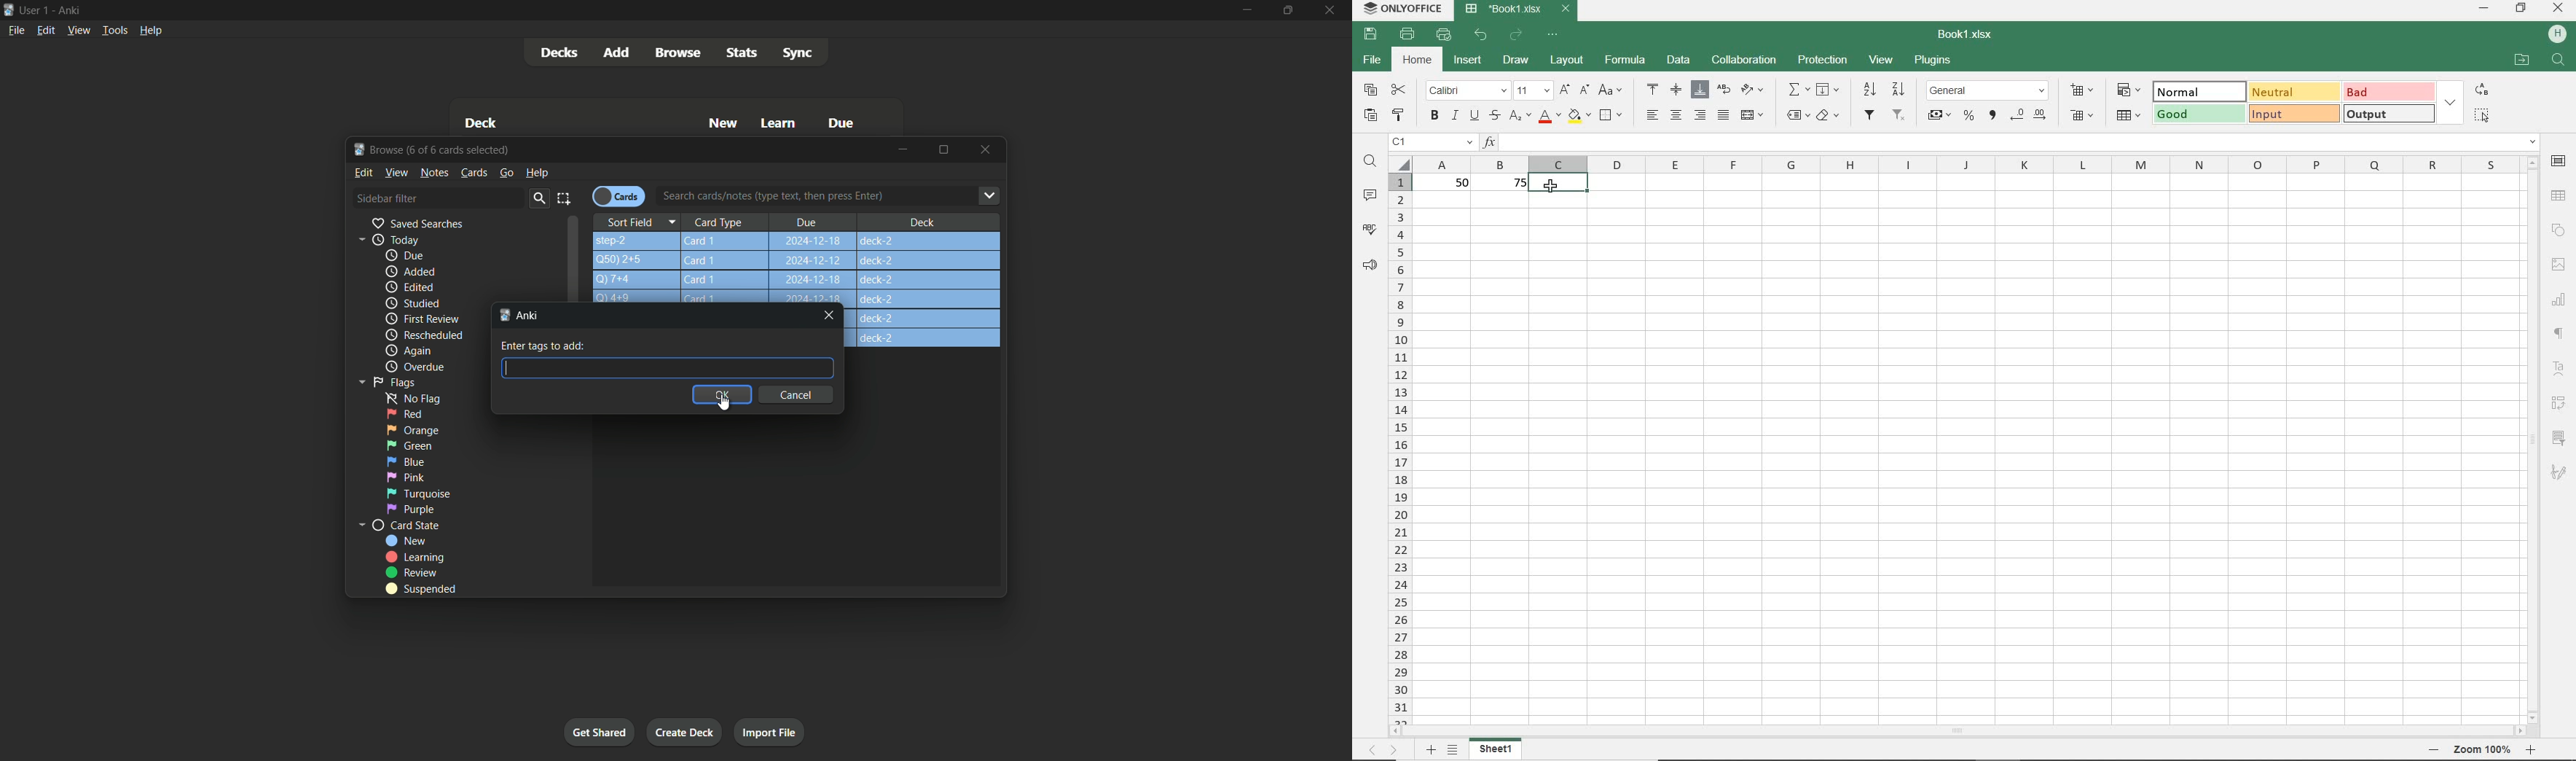 The width and height of the screenshot is (2576, 784). Describe the element at coordinates (1431, 749) in the screenshot. I see `add sheets` at that location.